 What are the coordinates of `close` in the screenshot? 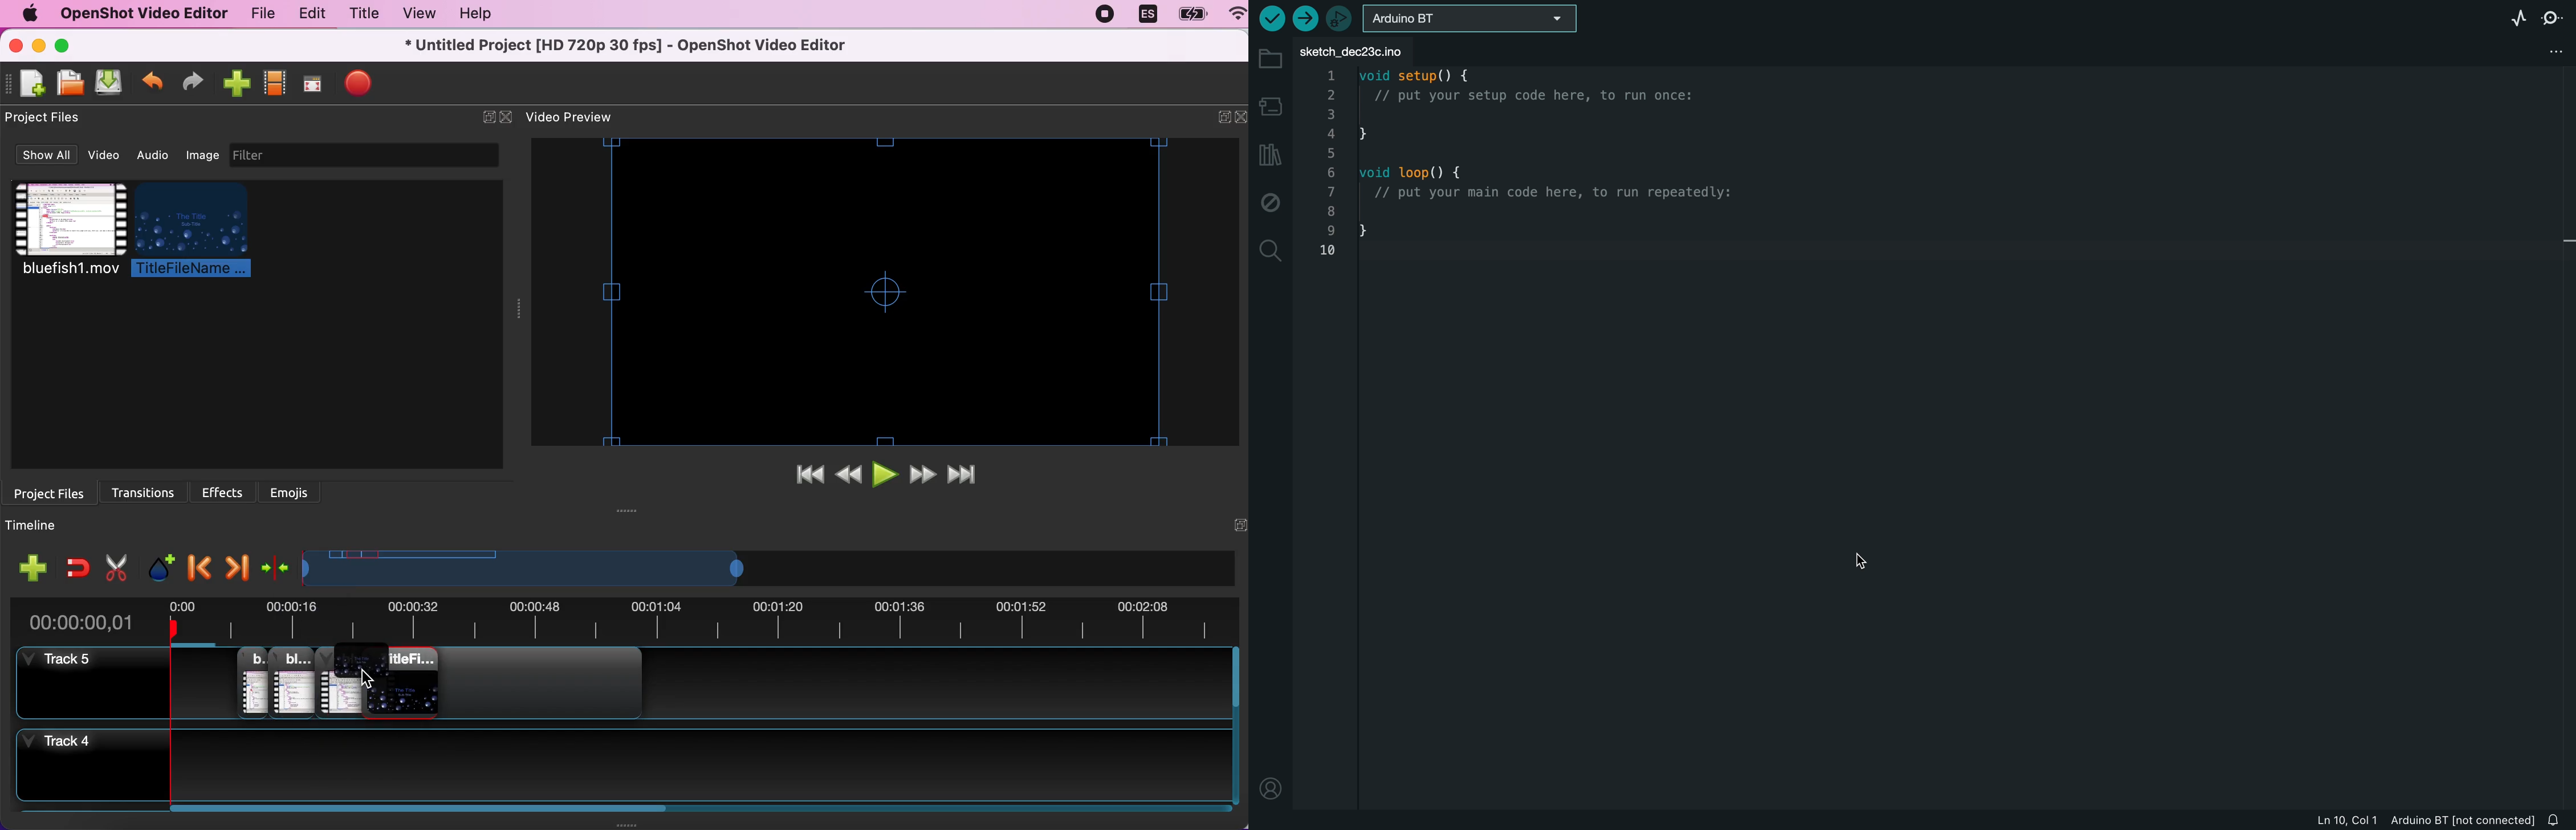 It's located at (1240, 118).